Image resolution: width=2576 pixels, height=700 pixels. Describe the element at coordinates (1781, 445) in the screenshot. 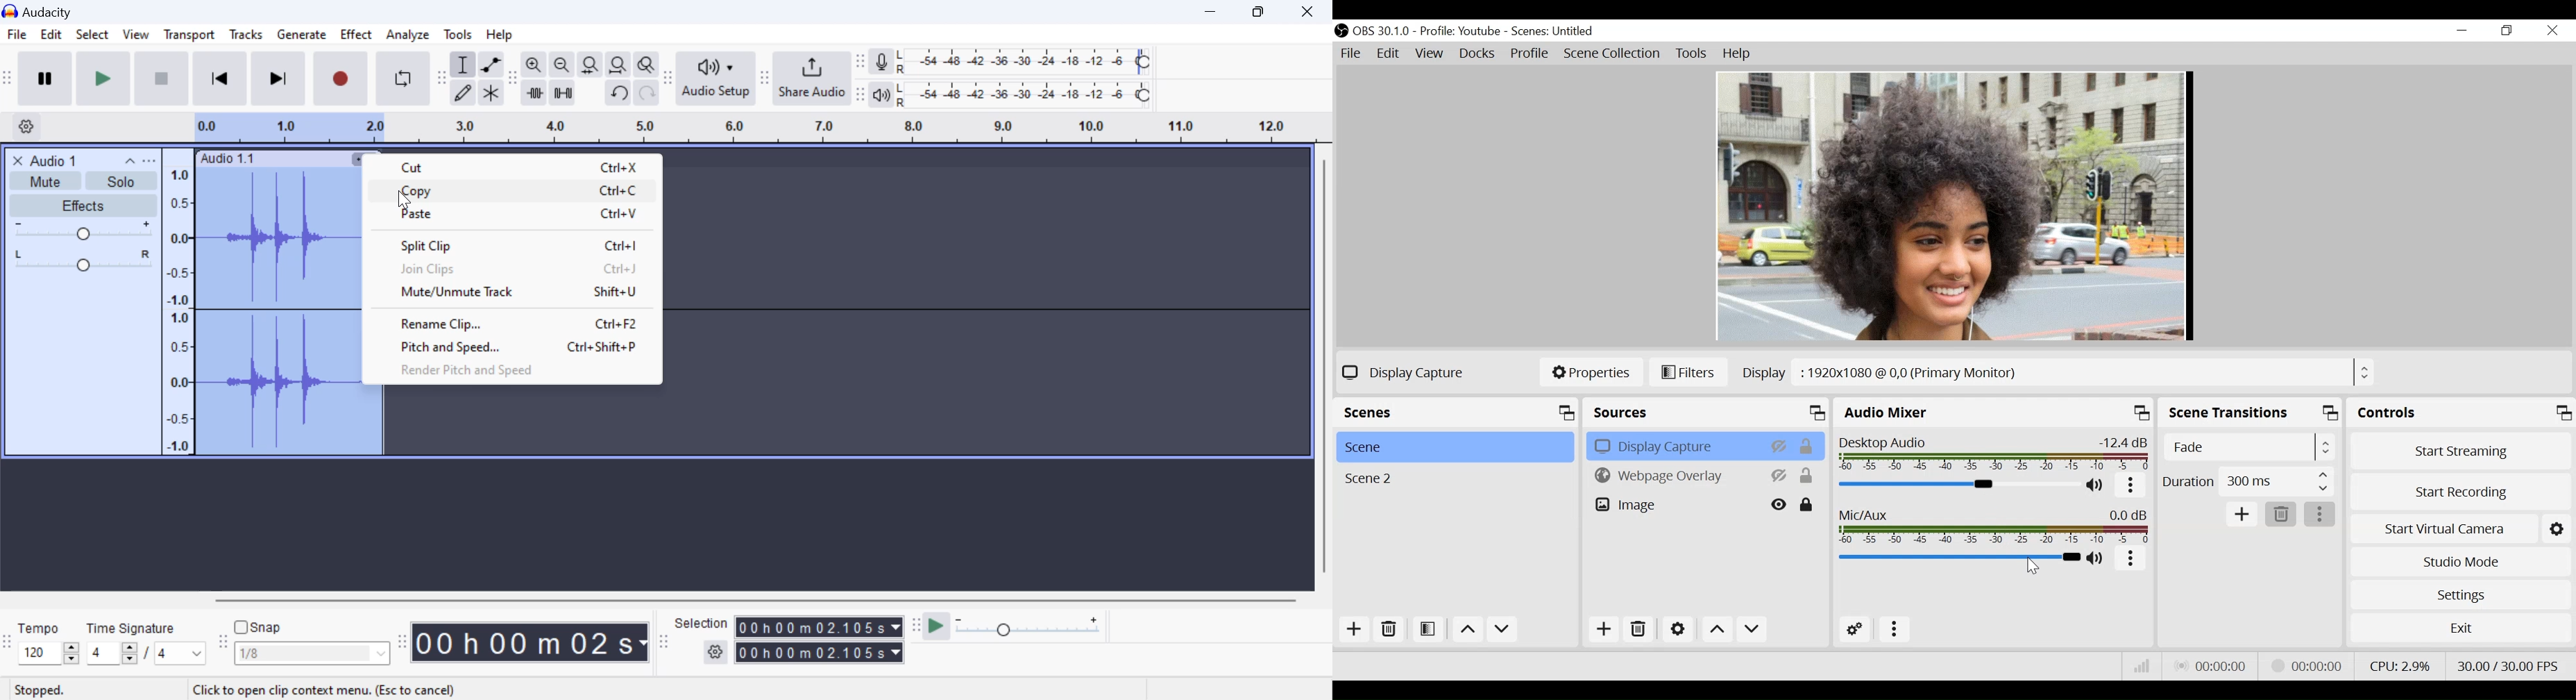

I see `hide/display` at that location.